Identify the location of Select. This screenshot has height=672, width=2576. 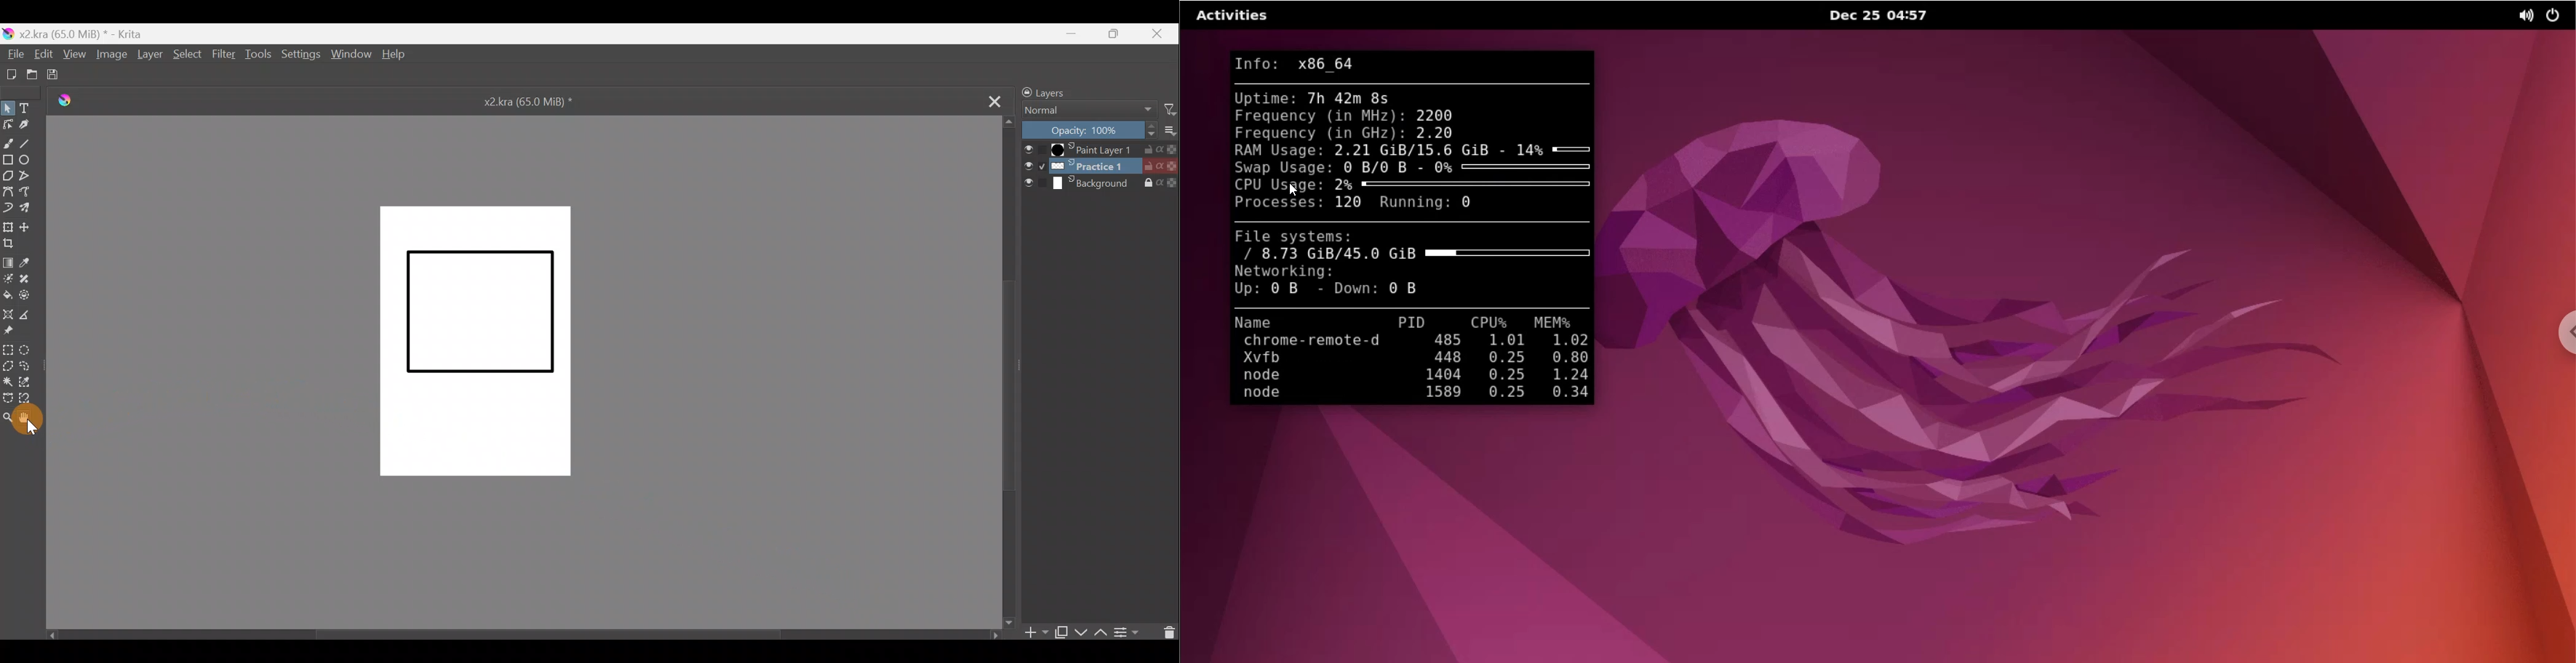
(187, 57).